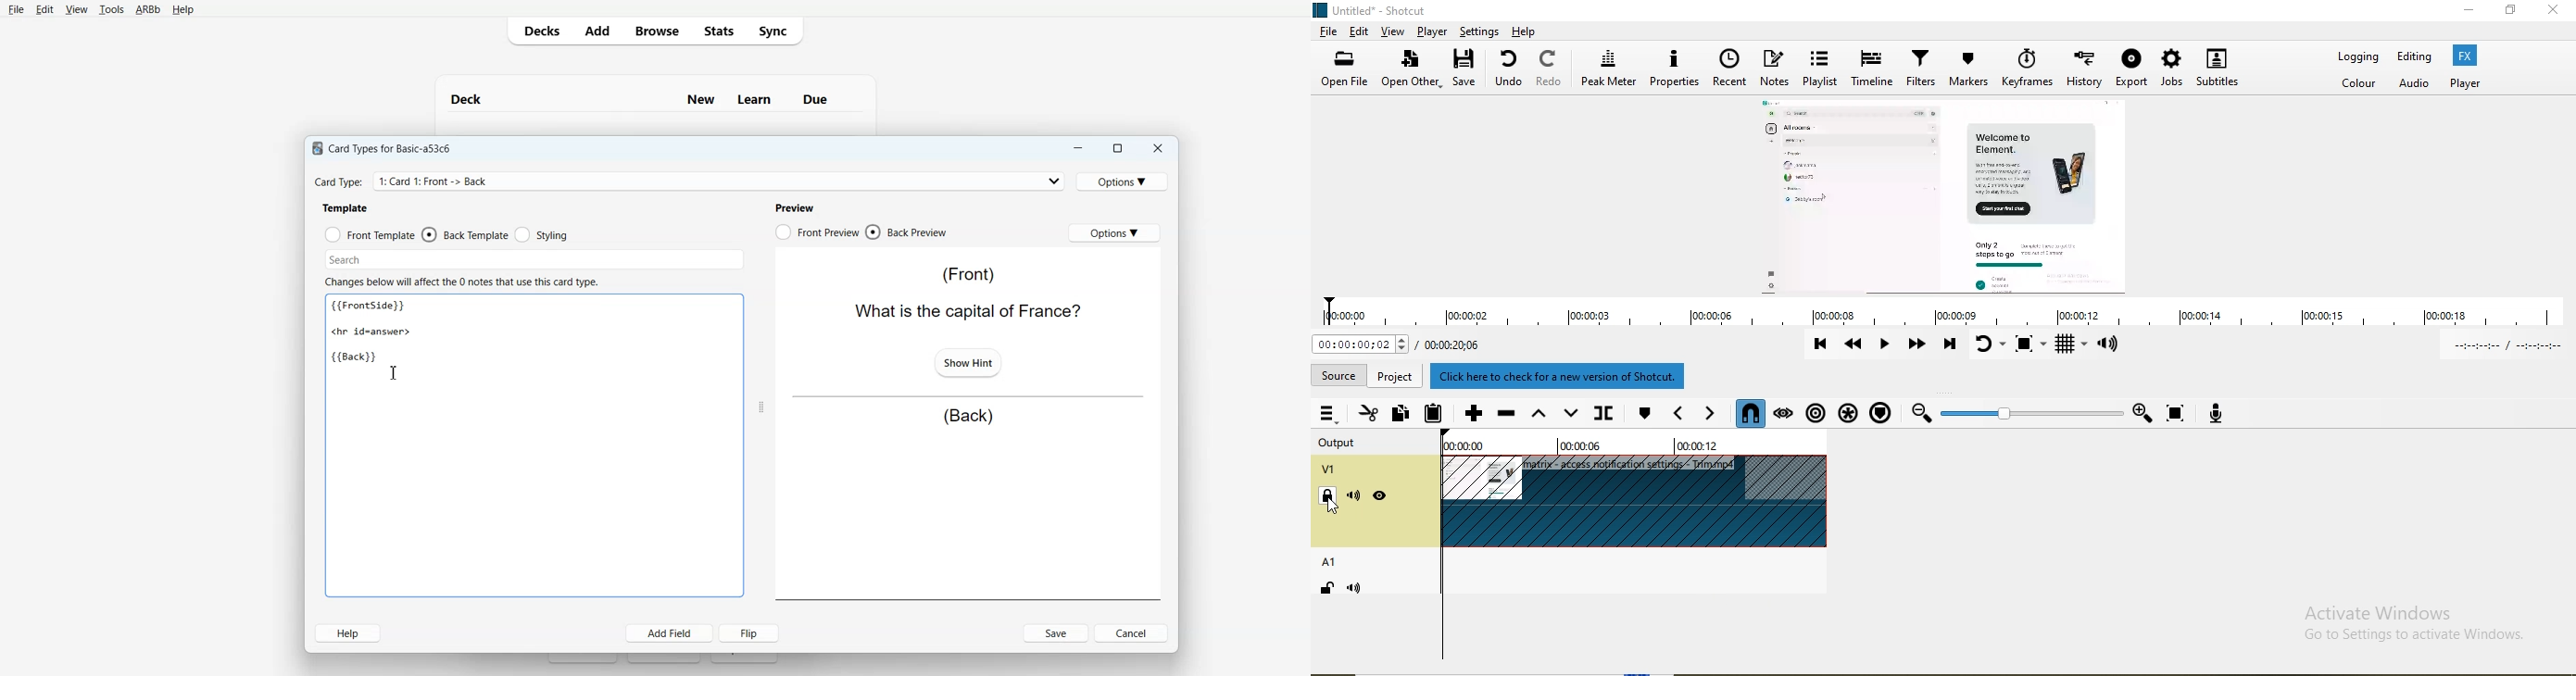 This screenshot has height=700, width=2576. What do you see at coordinates (2465, 11) in the screenshot?
I see `Minimise` at bounding box center [2465, 11].